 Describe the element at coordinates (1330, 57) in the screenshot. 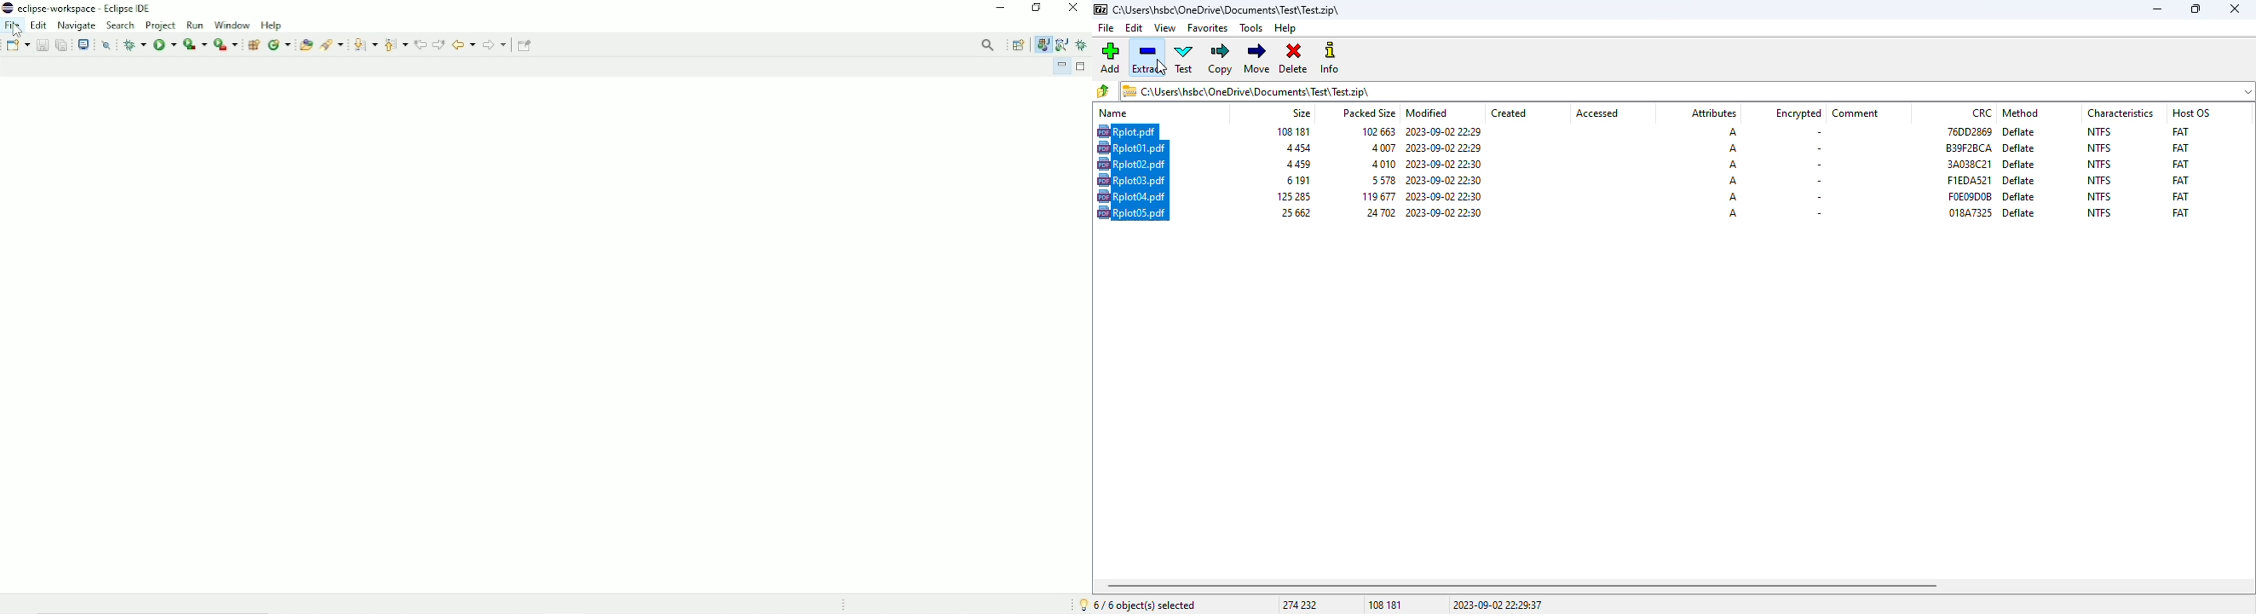

I see `info` at that location.